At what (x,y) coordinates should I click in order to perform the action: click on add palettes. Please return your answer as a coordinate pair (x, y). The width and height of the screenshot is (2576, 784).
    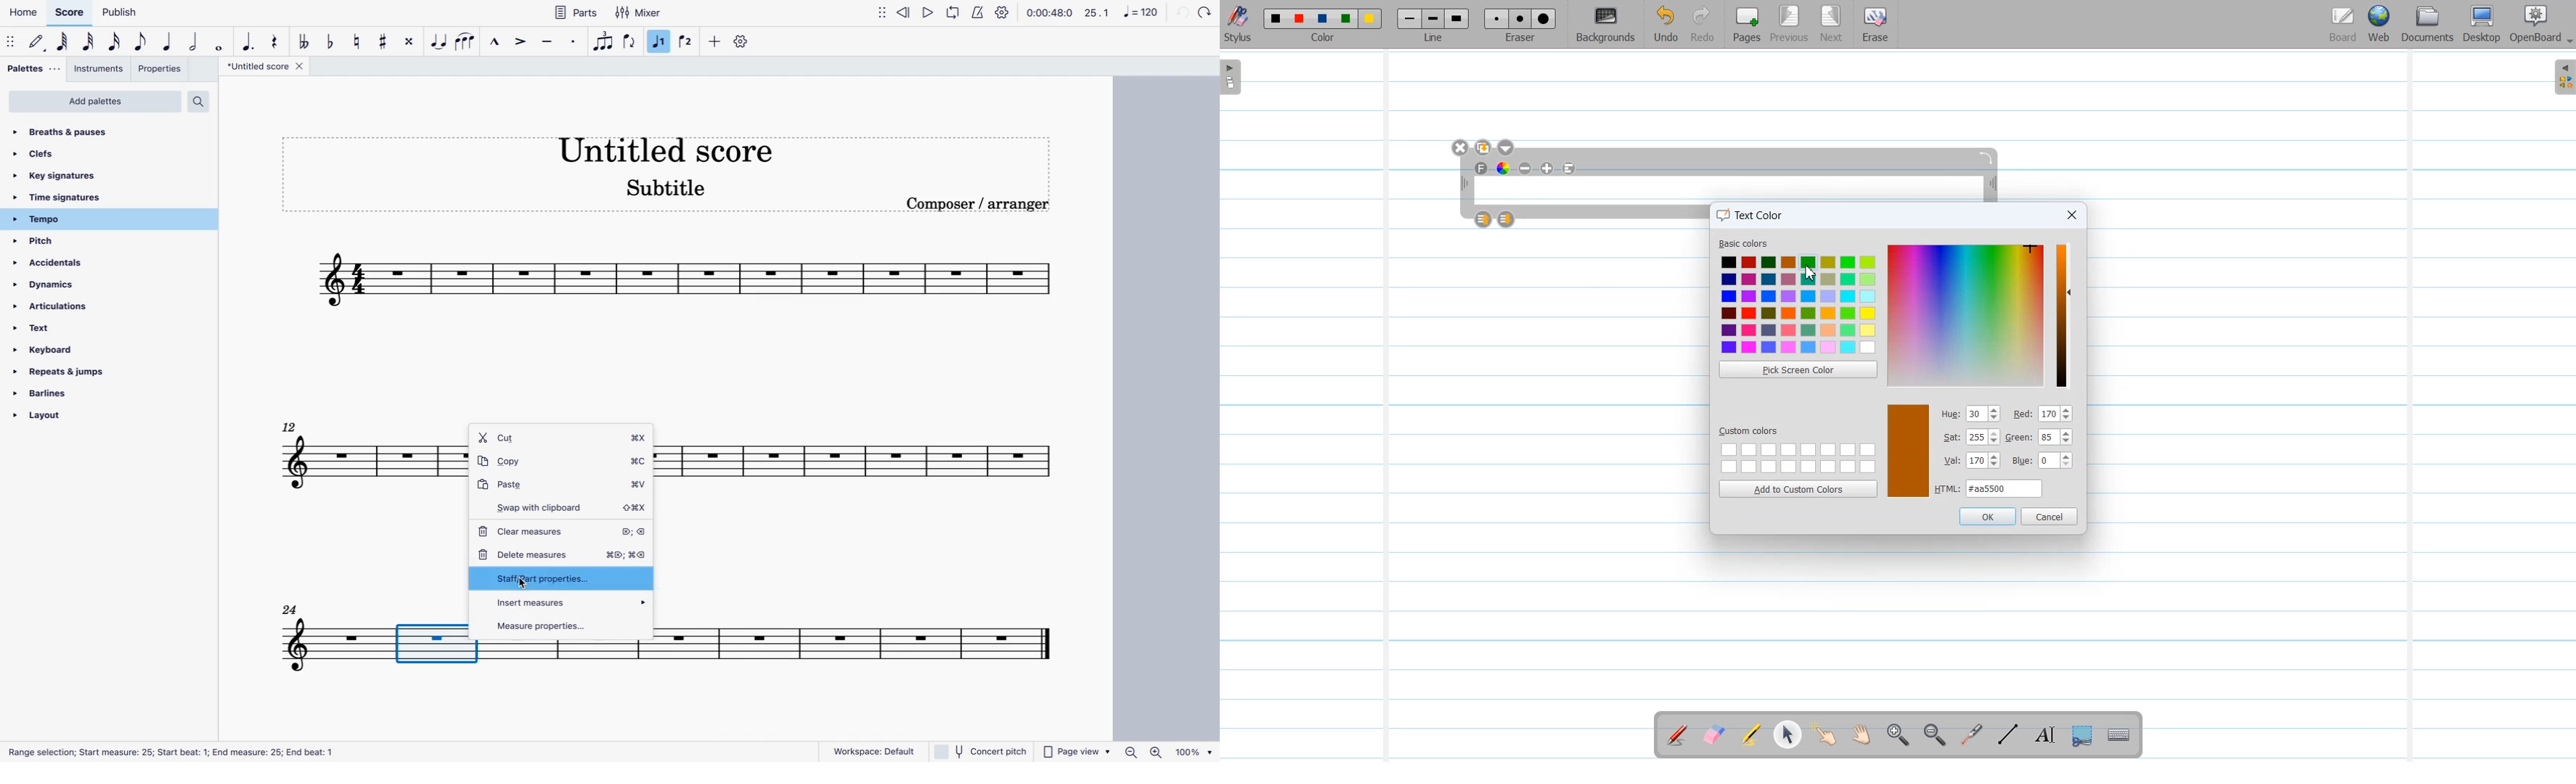
    Looking at the image, I should click on (95, 102).